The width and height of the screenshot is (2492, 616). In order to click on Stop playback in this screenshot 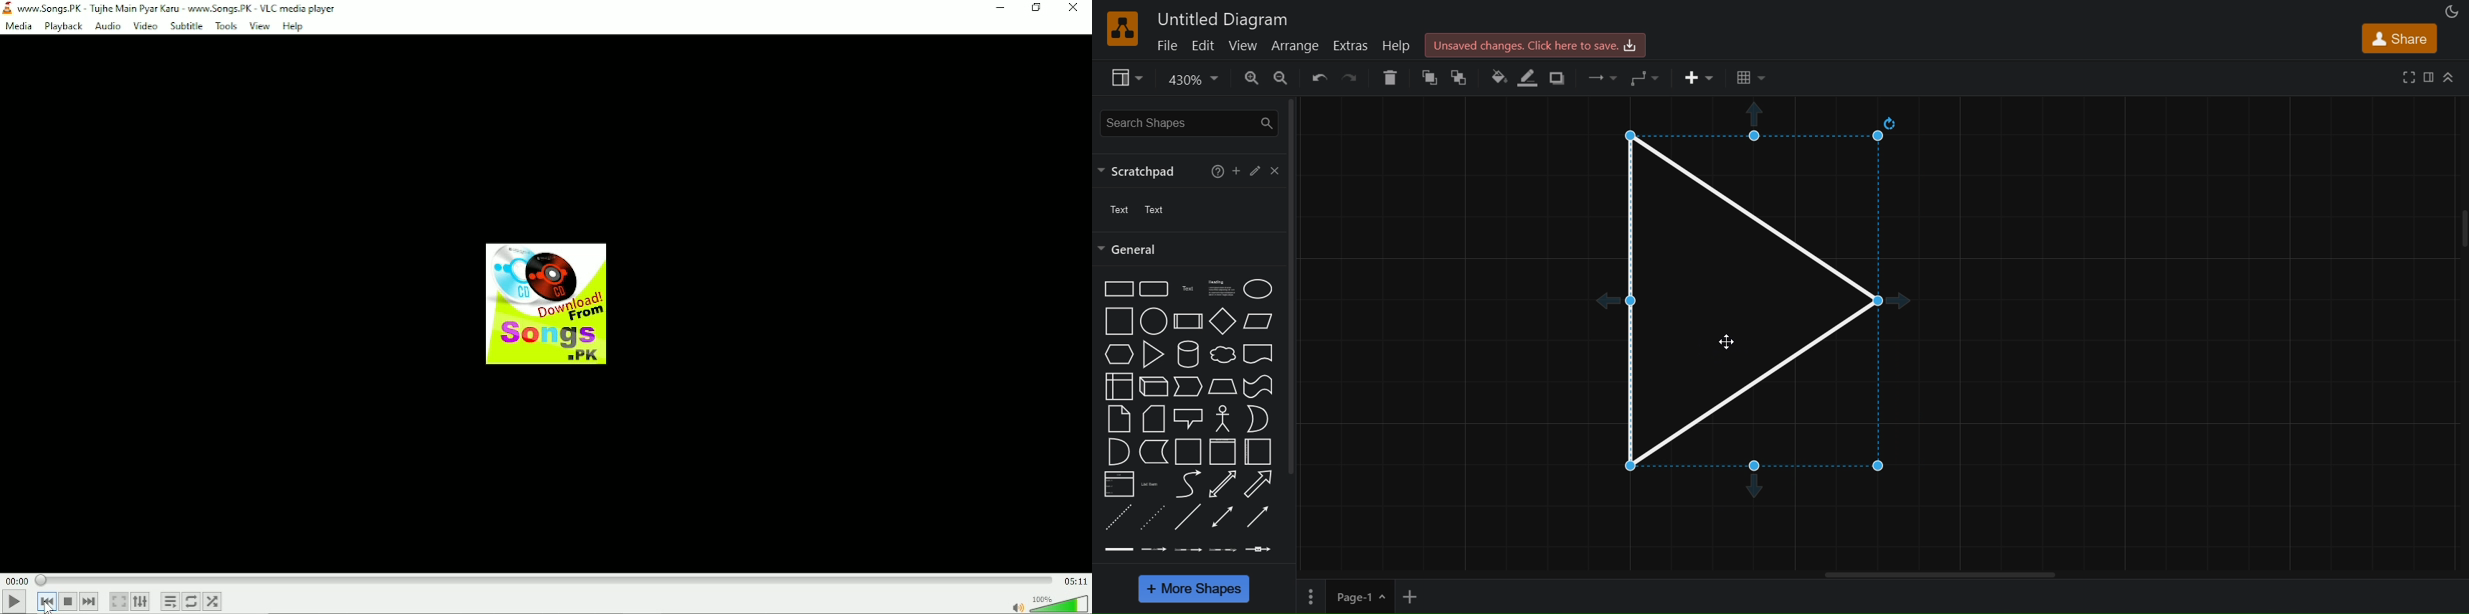, I will do `click(68, 601)`.